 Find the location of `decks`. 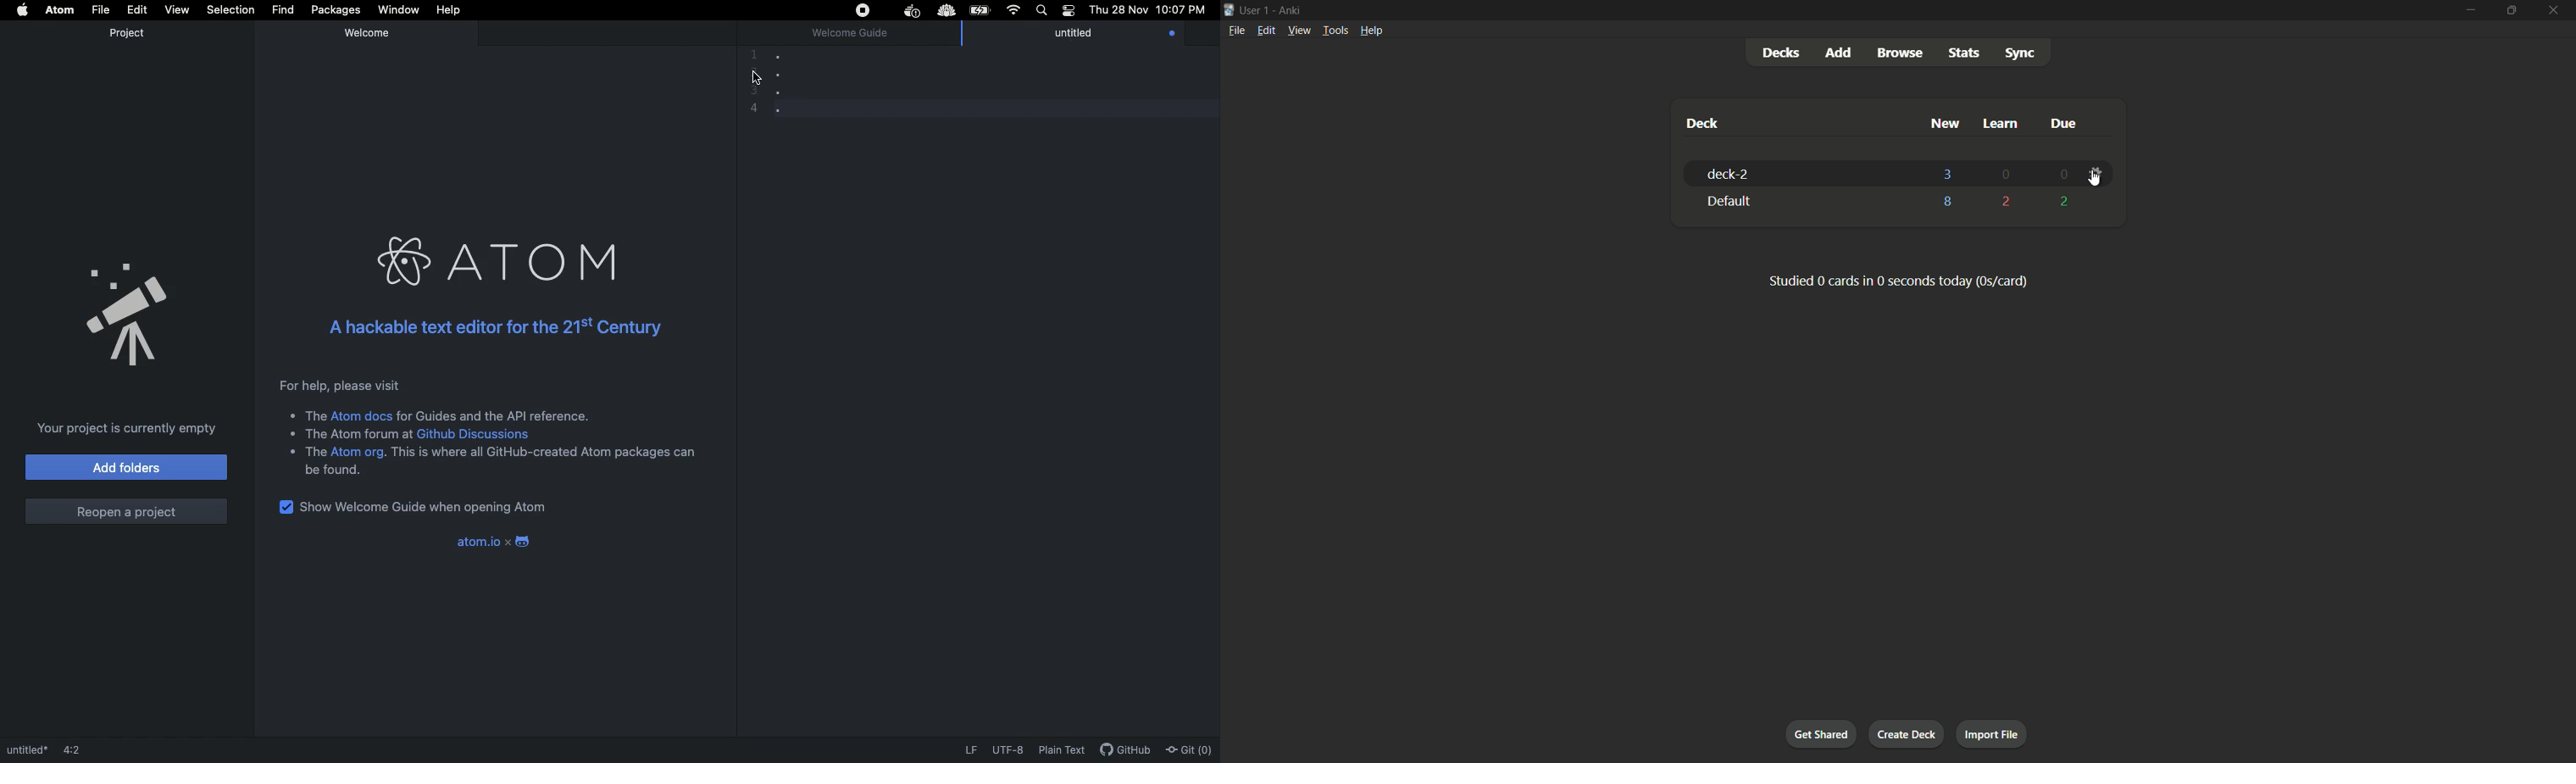

decks is located at coordinates (1784, 52).